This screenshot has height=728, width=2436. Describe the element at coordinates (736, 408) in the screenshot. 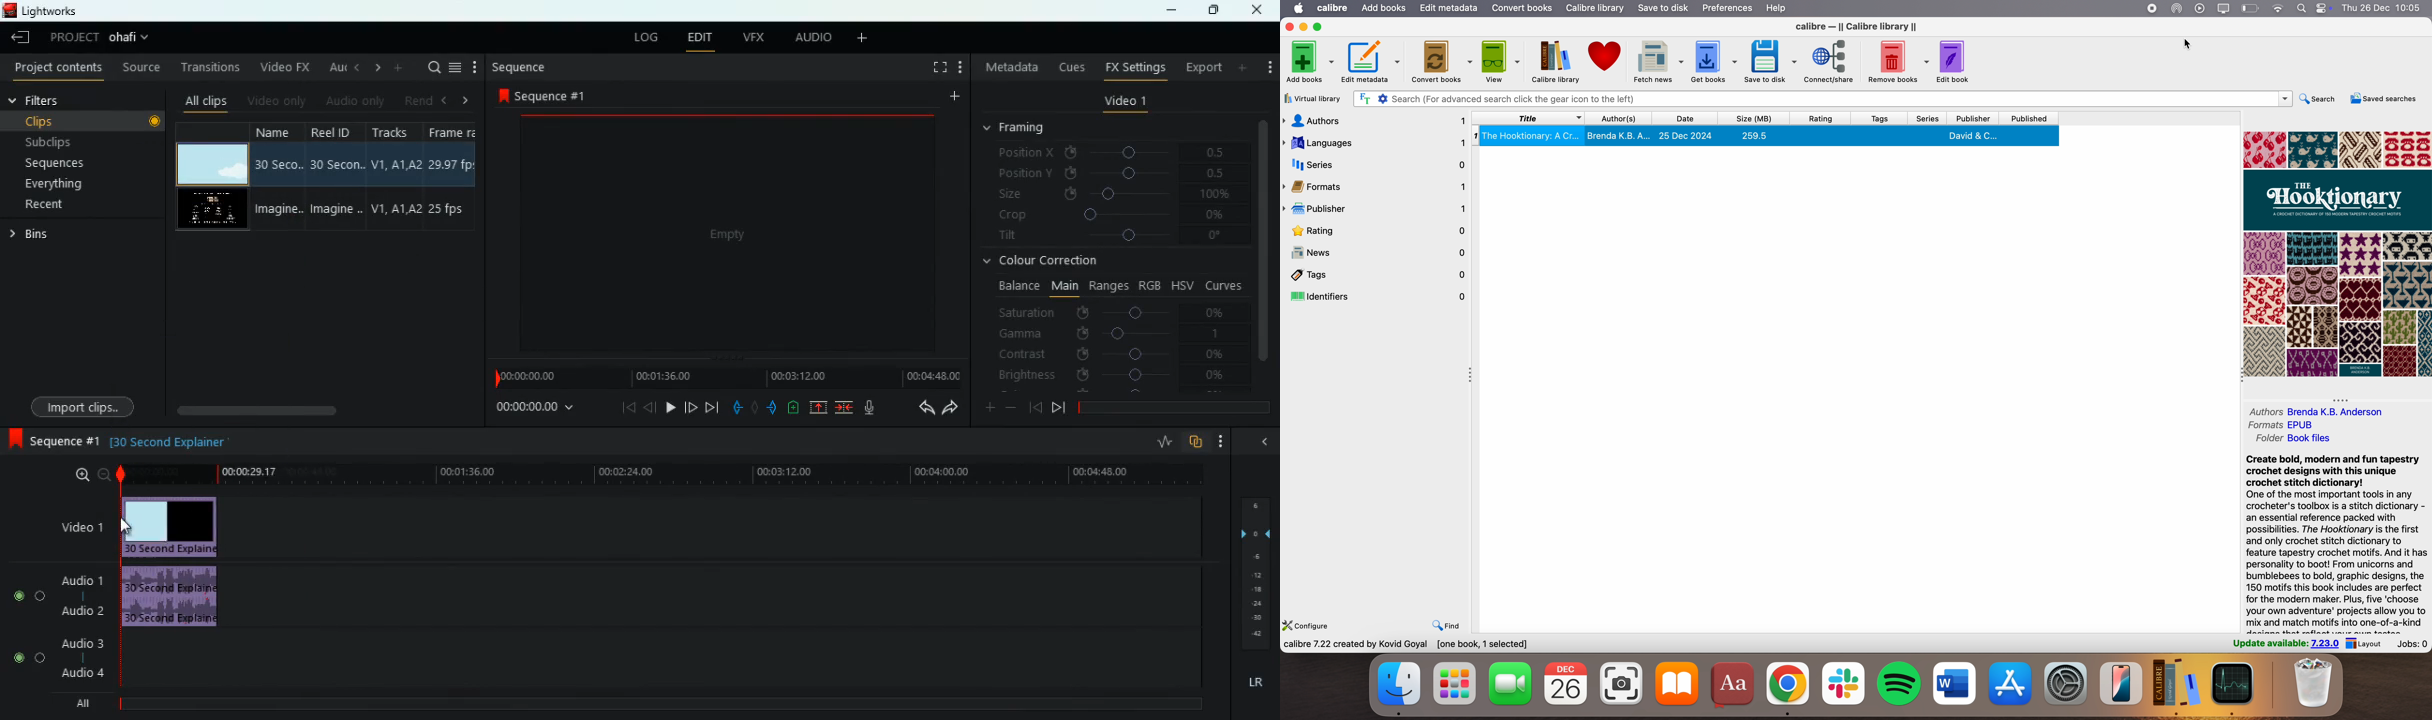

I see `pull` at that location.